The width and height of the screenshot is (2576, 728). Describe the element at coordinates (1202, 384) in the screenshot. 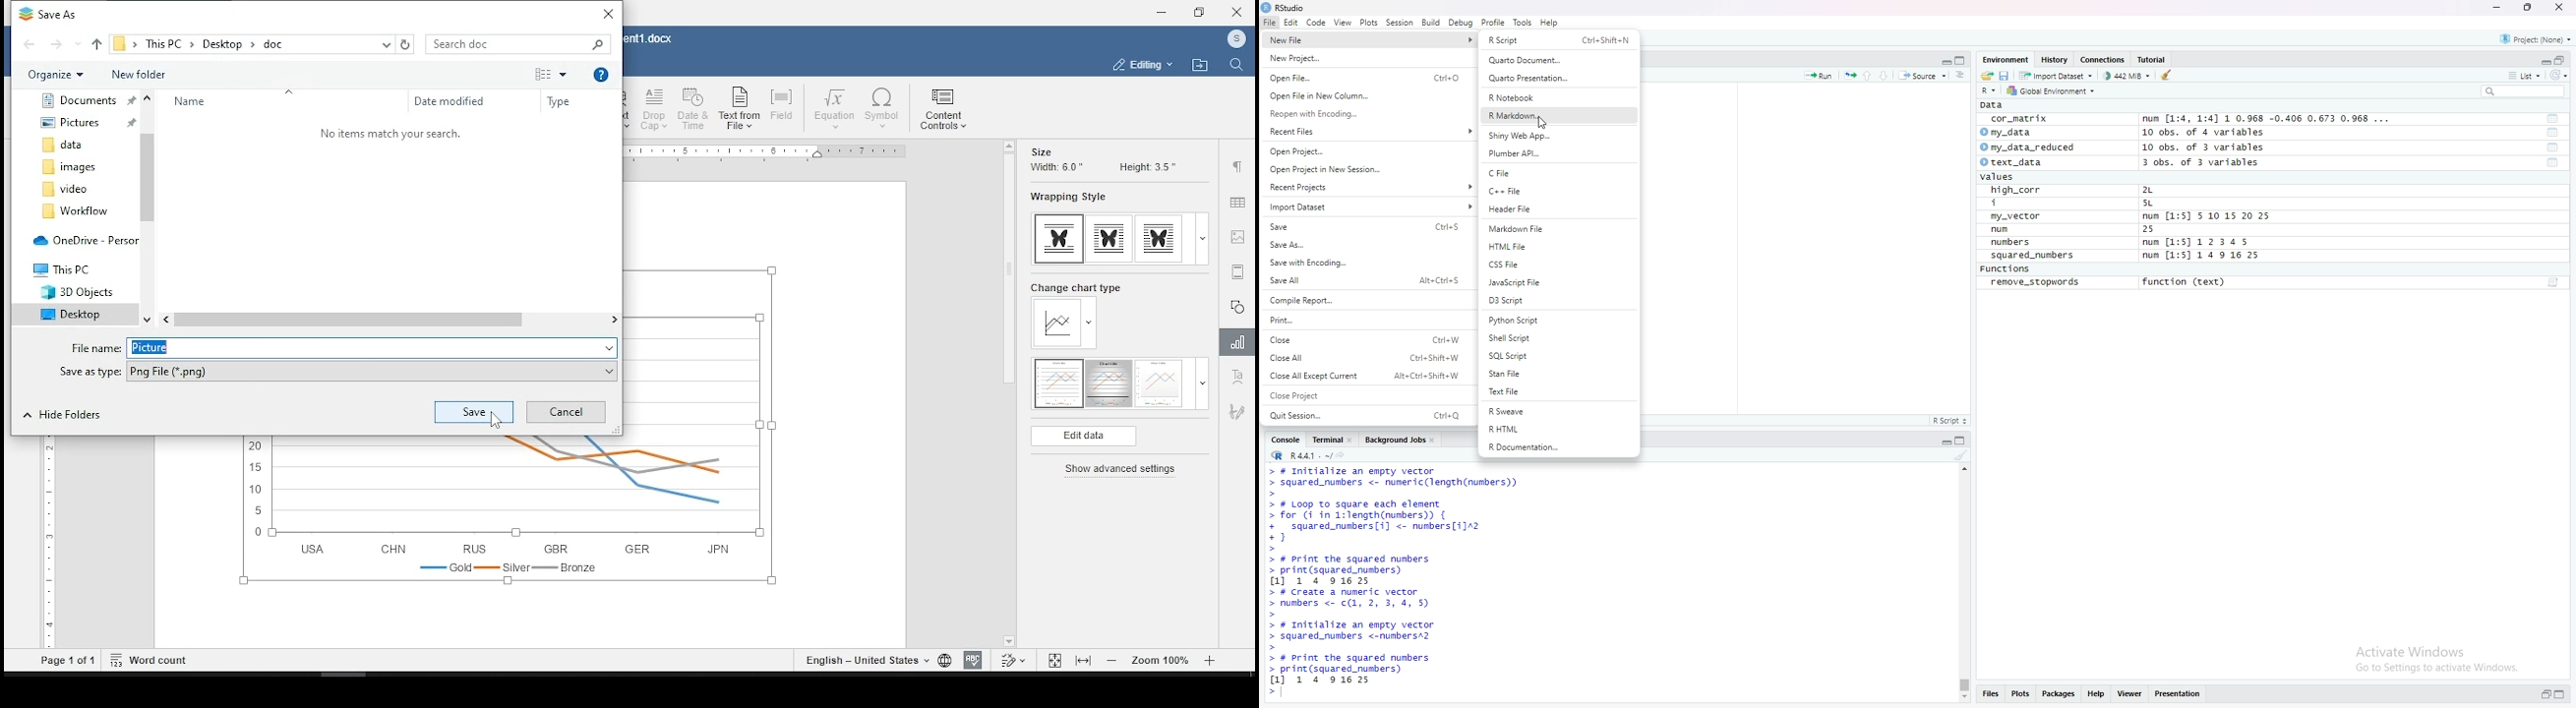

I see `expand` at that location.